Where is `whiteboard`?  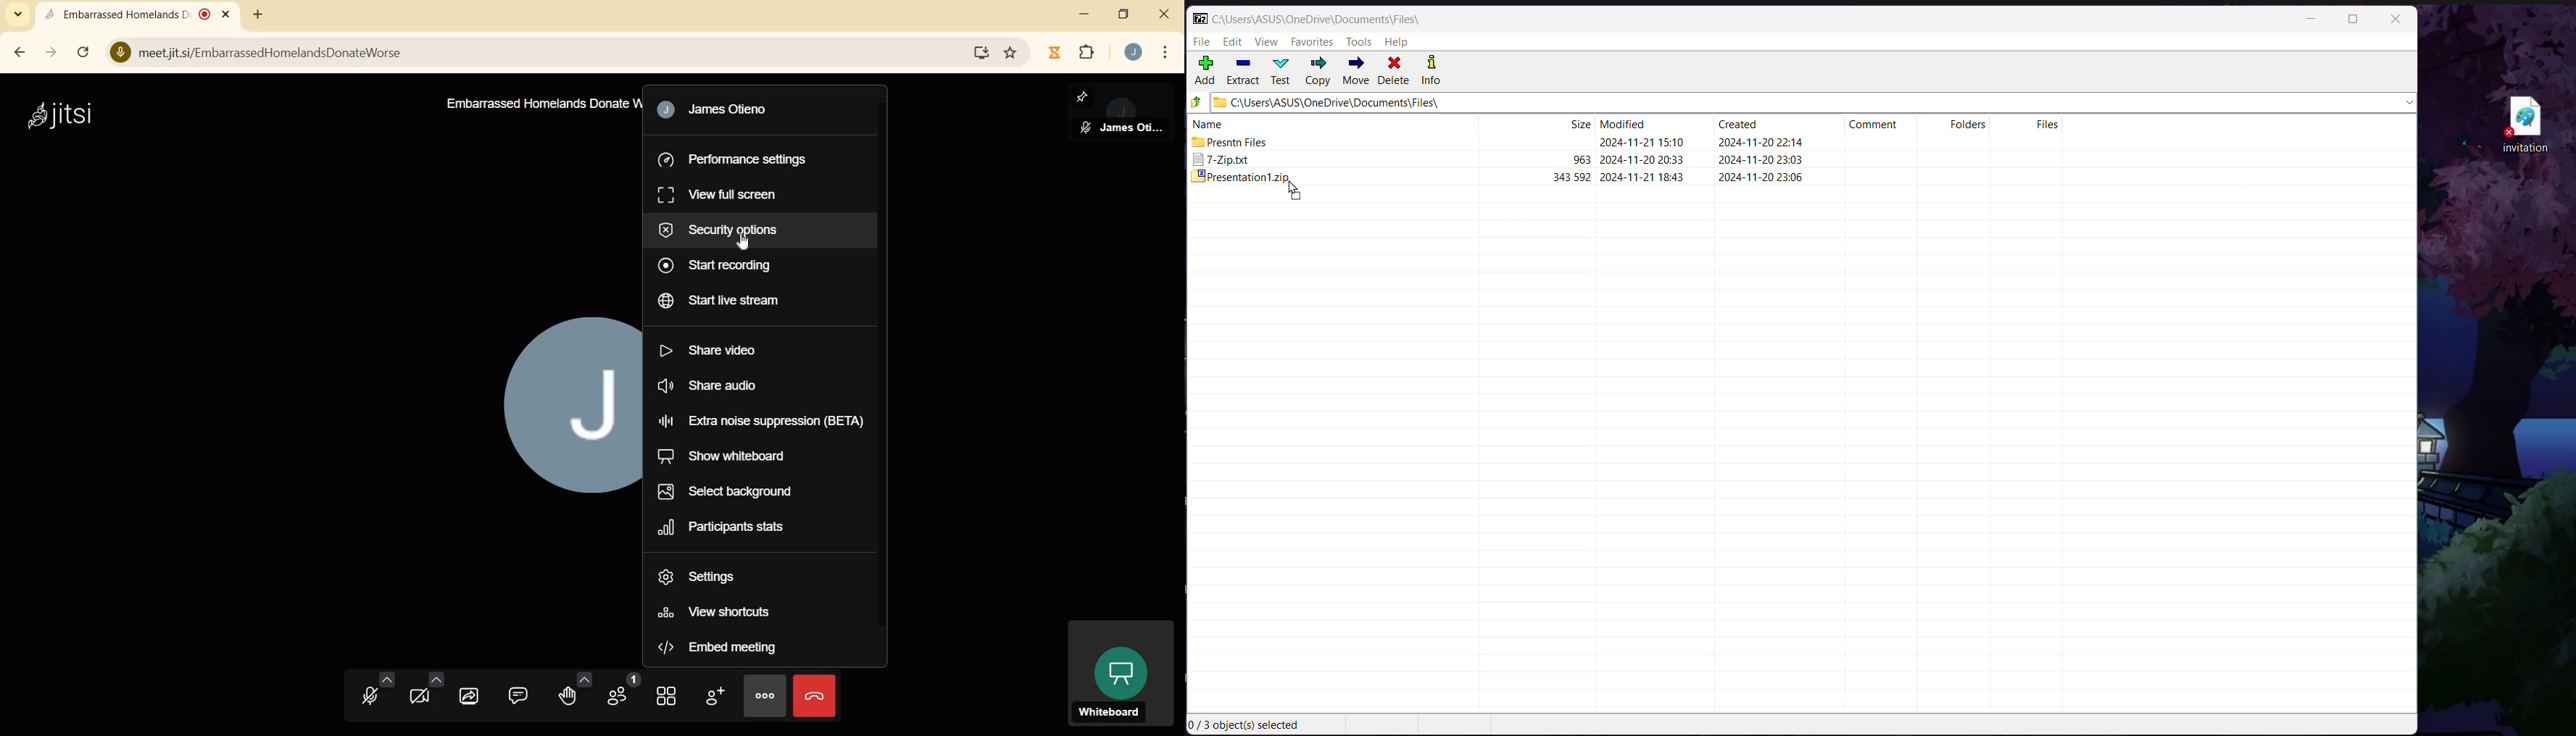
whiteboard is located at coordinates (1119, 674).